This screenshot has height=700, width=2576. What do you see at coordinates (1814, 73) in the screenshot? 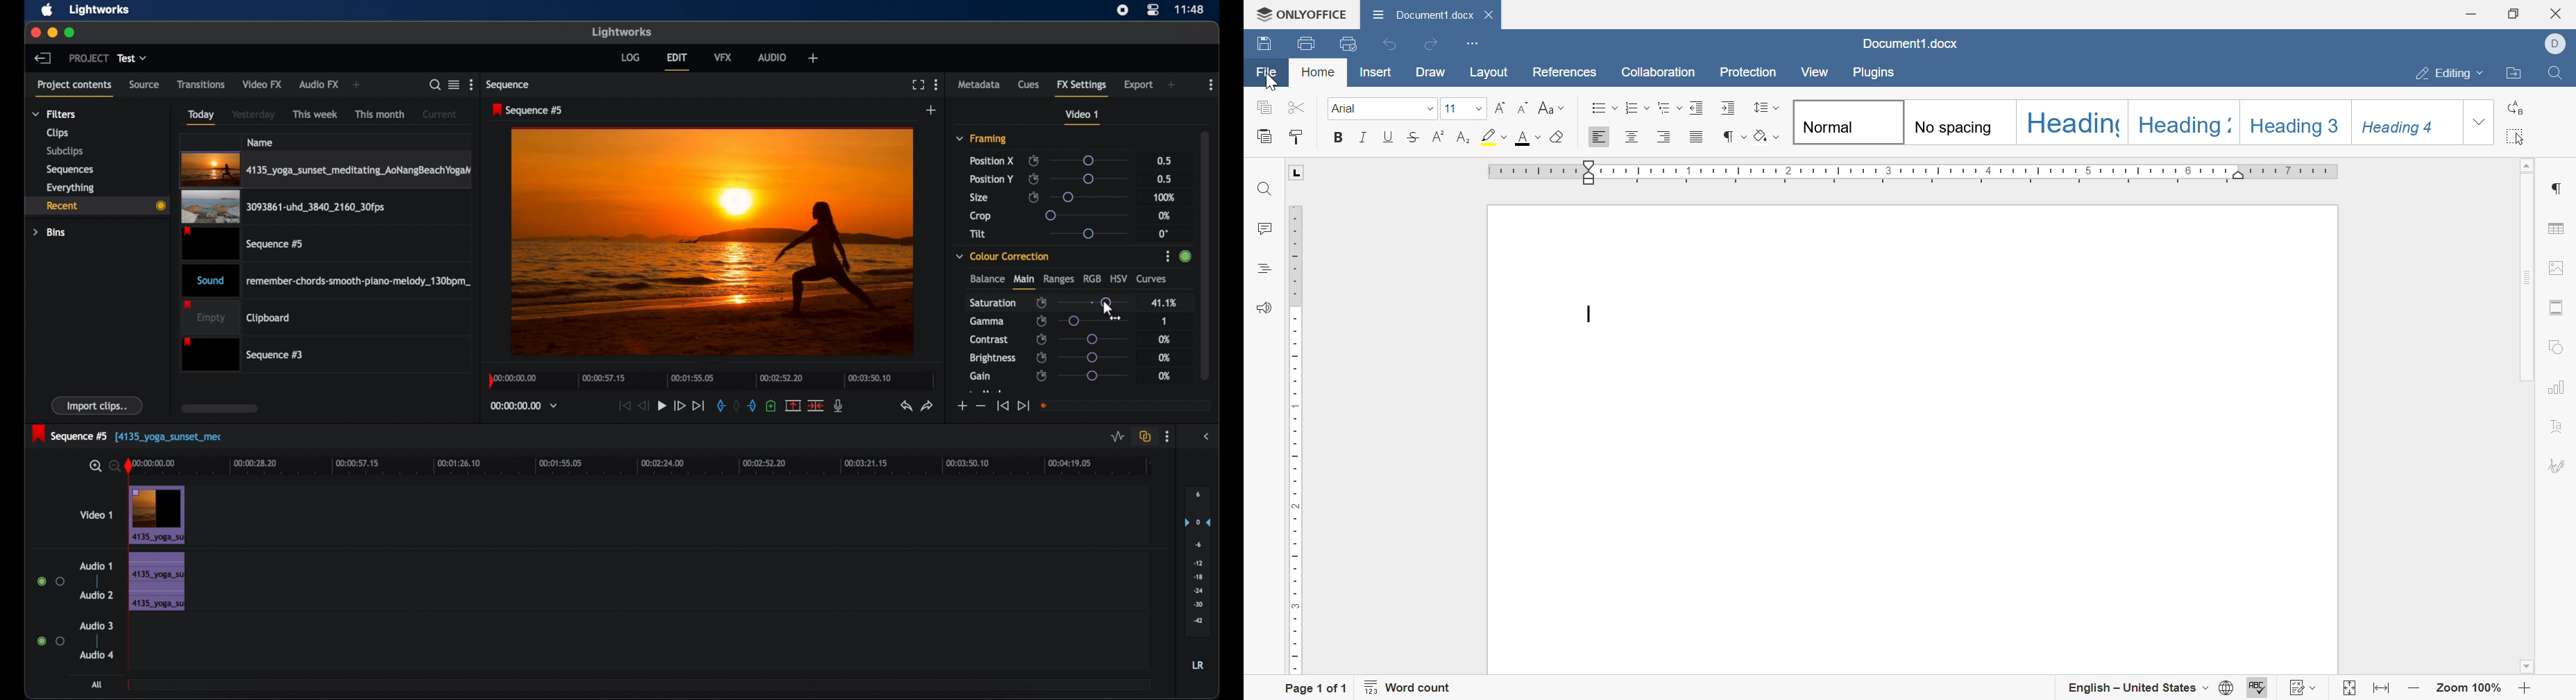
I see `view` at bounding box center [1814, 73].